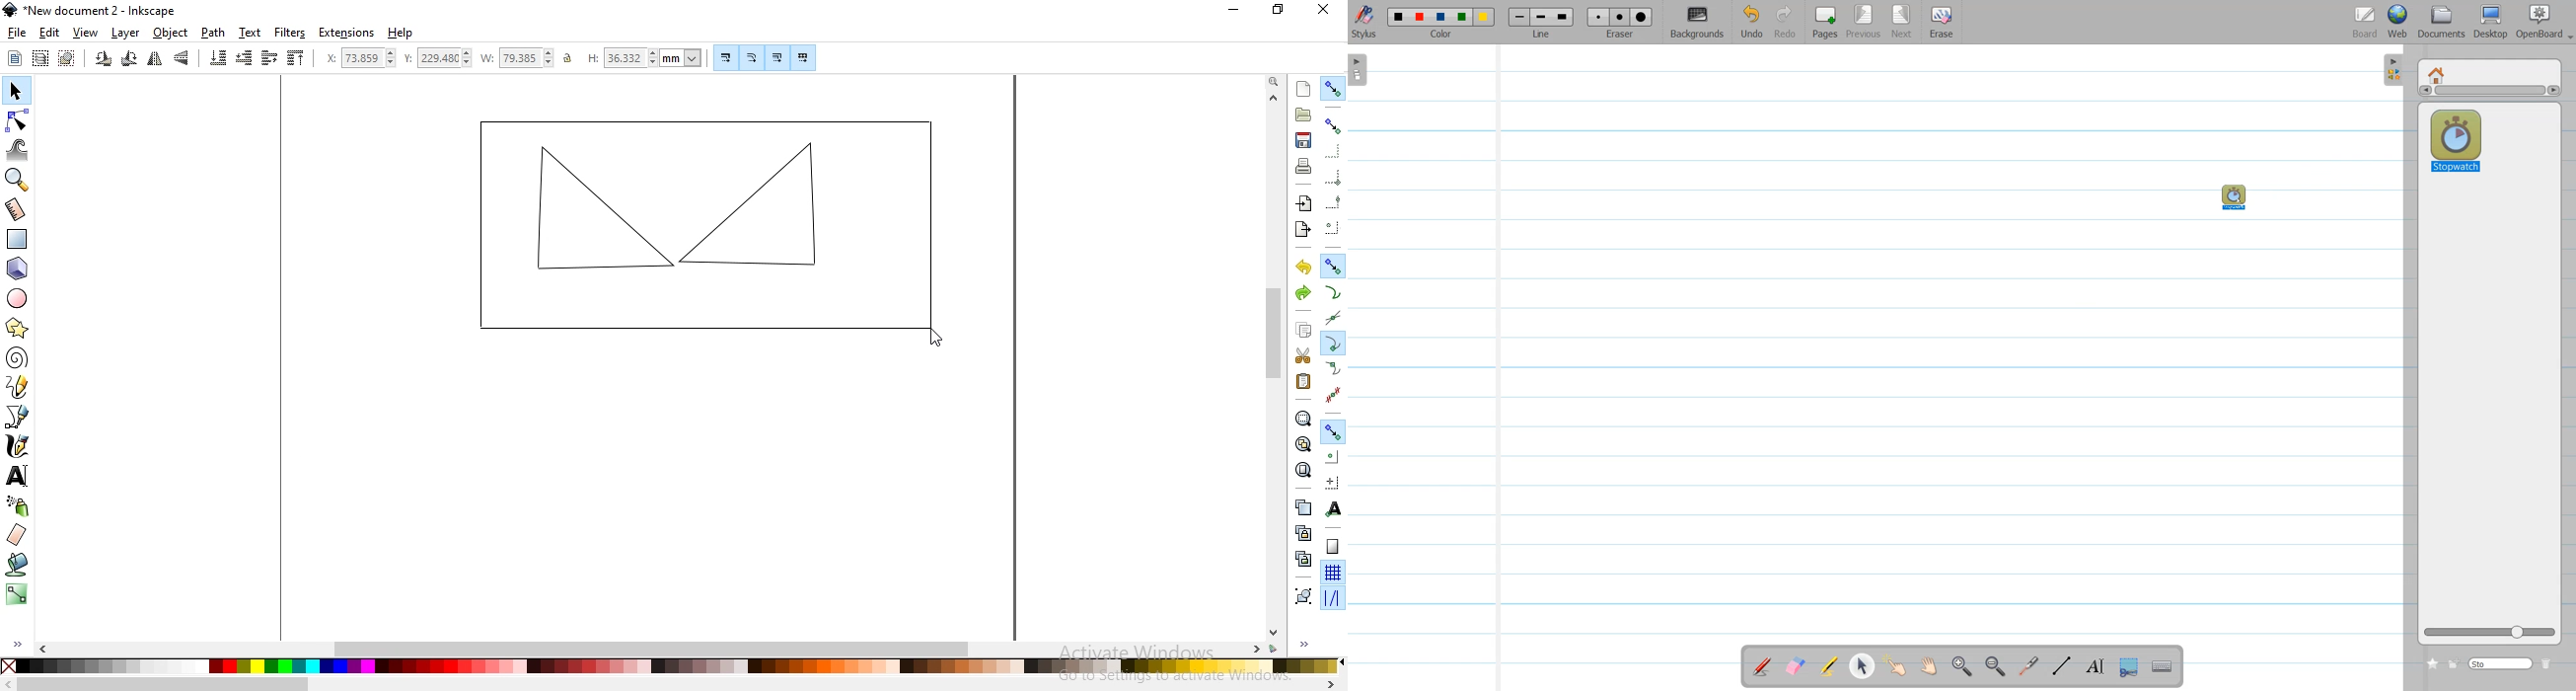  Describe the element at coordinates (17, 34) in the screenshot. I see `file` at that location.